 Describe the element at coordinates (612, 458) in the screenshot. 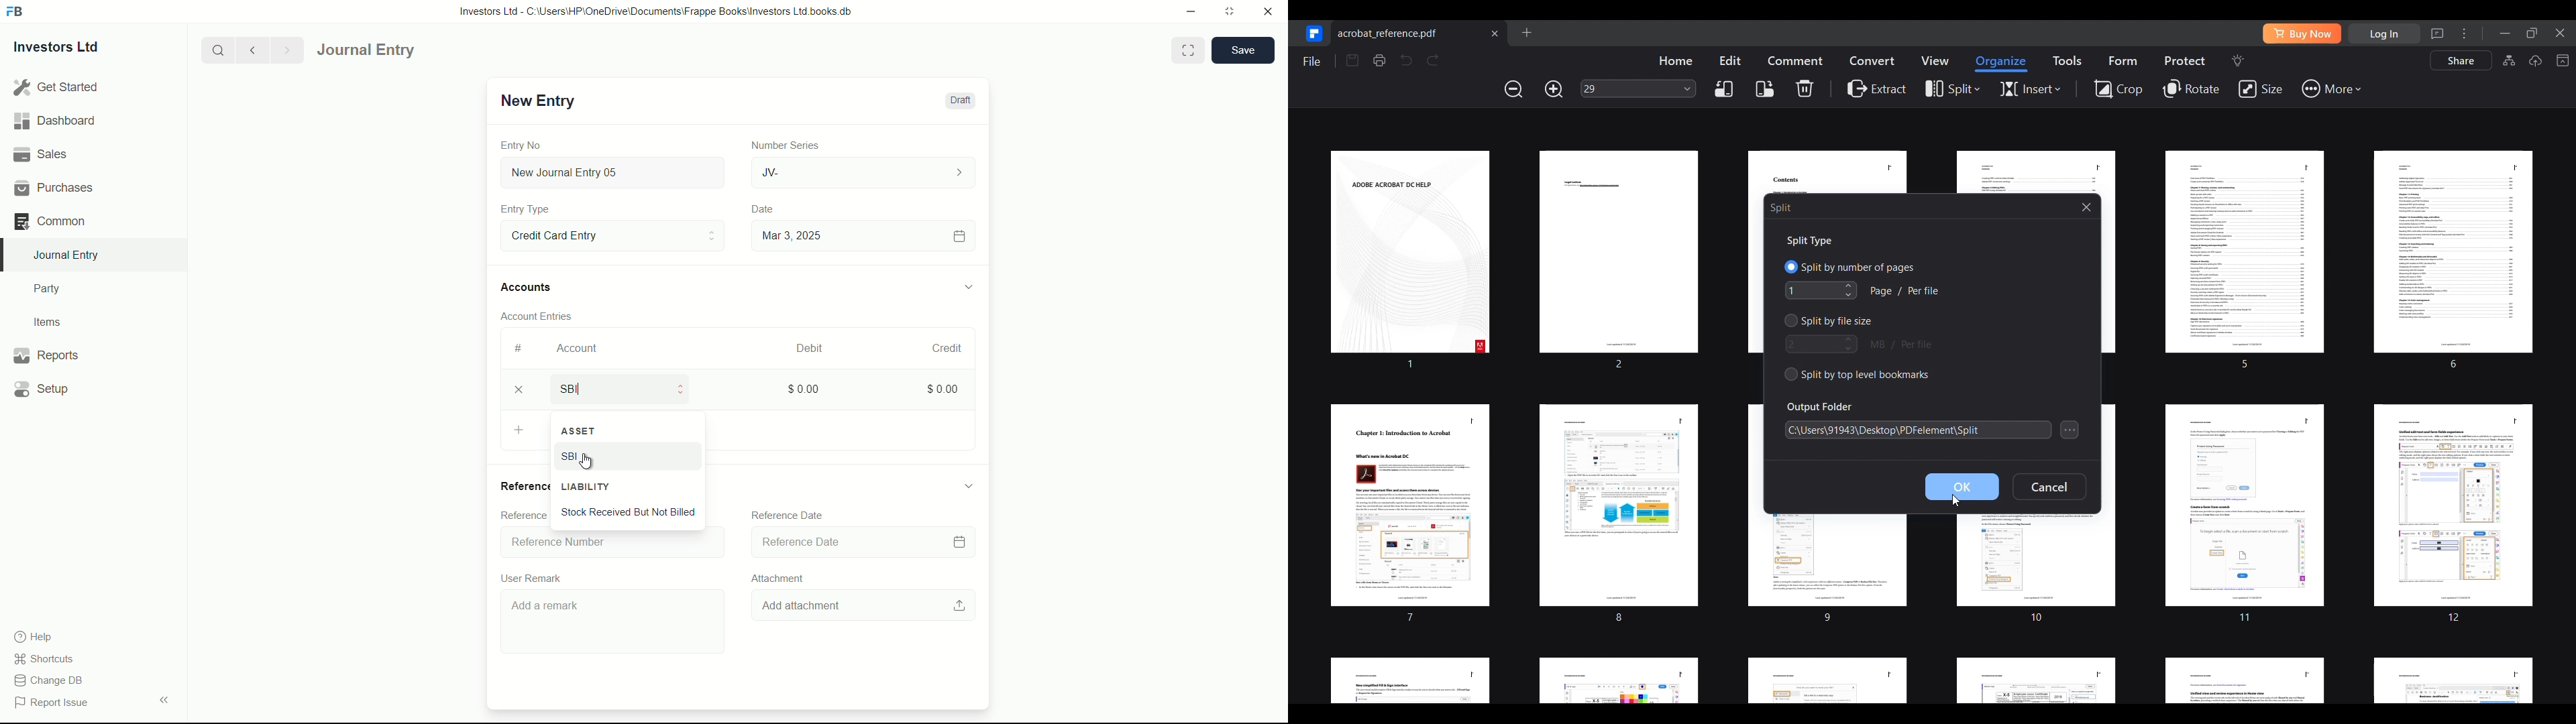

I see `SBI` at that location.